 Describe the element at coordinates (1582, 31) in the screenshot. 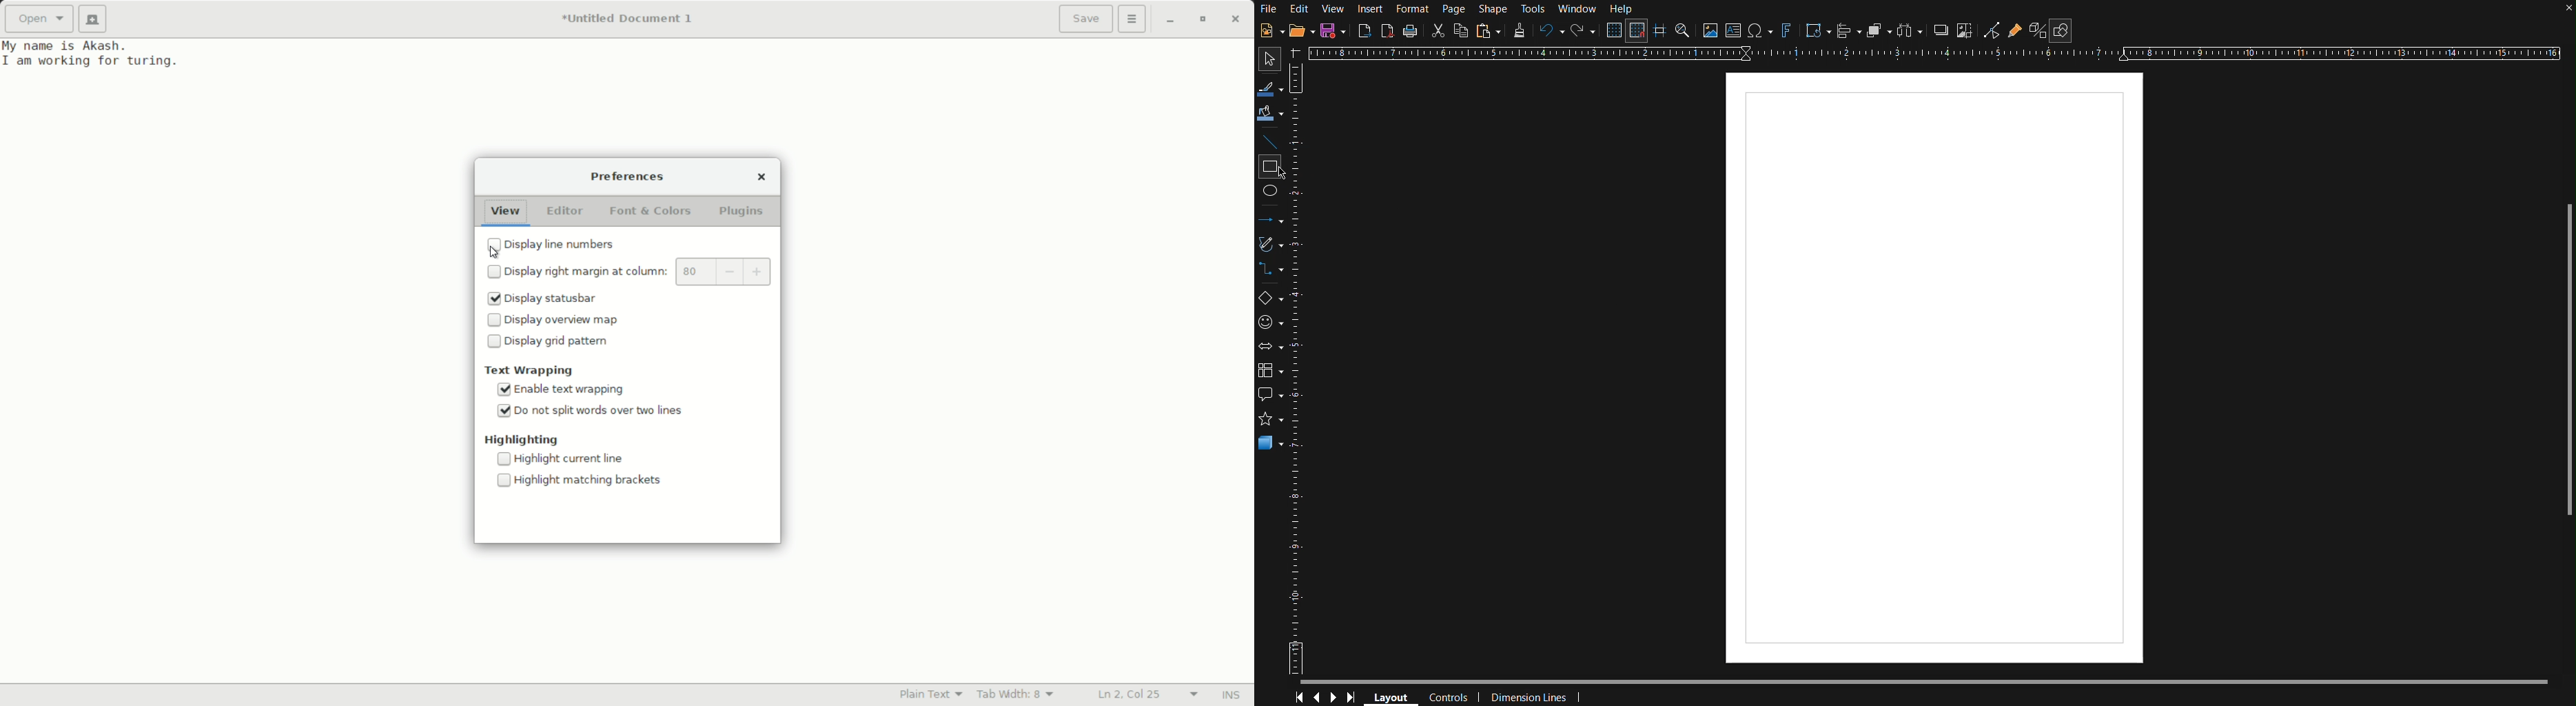

I see `Redo` at that location.